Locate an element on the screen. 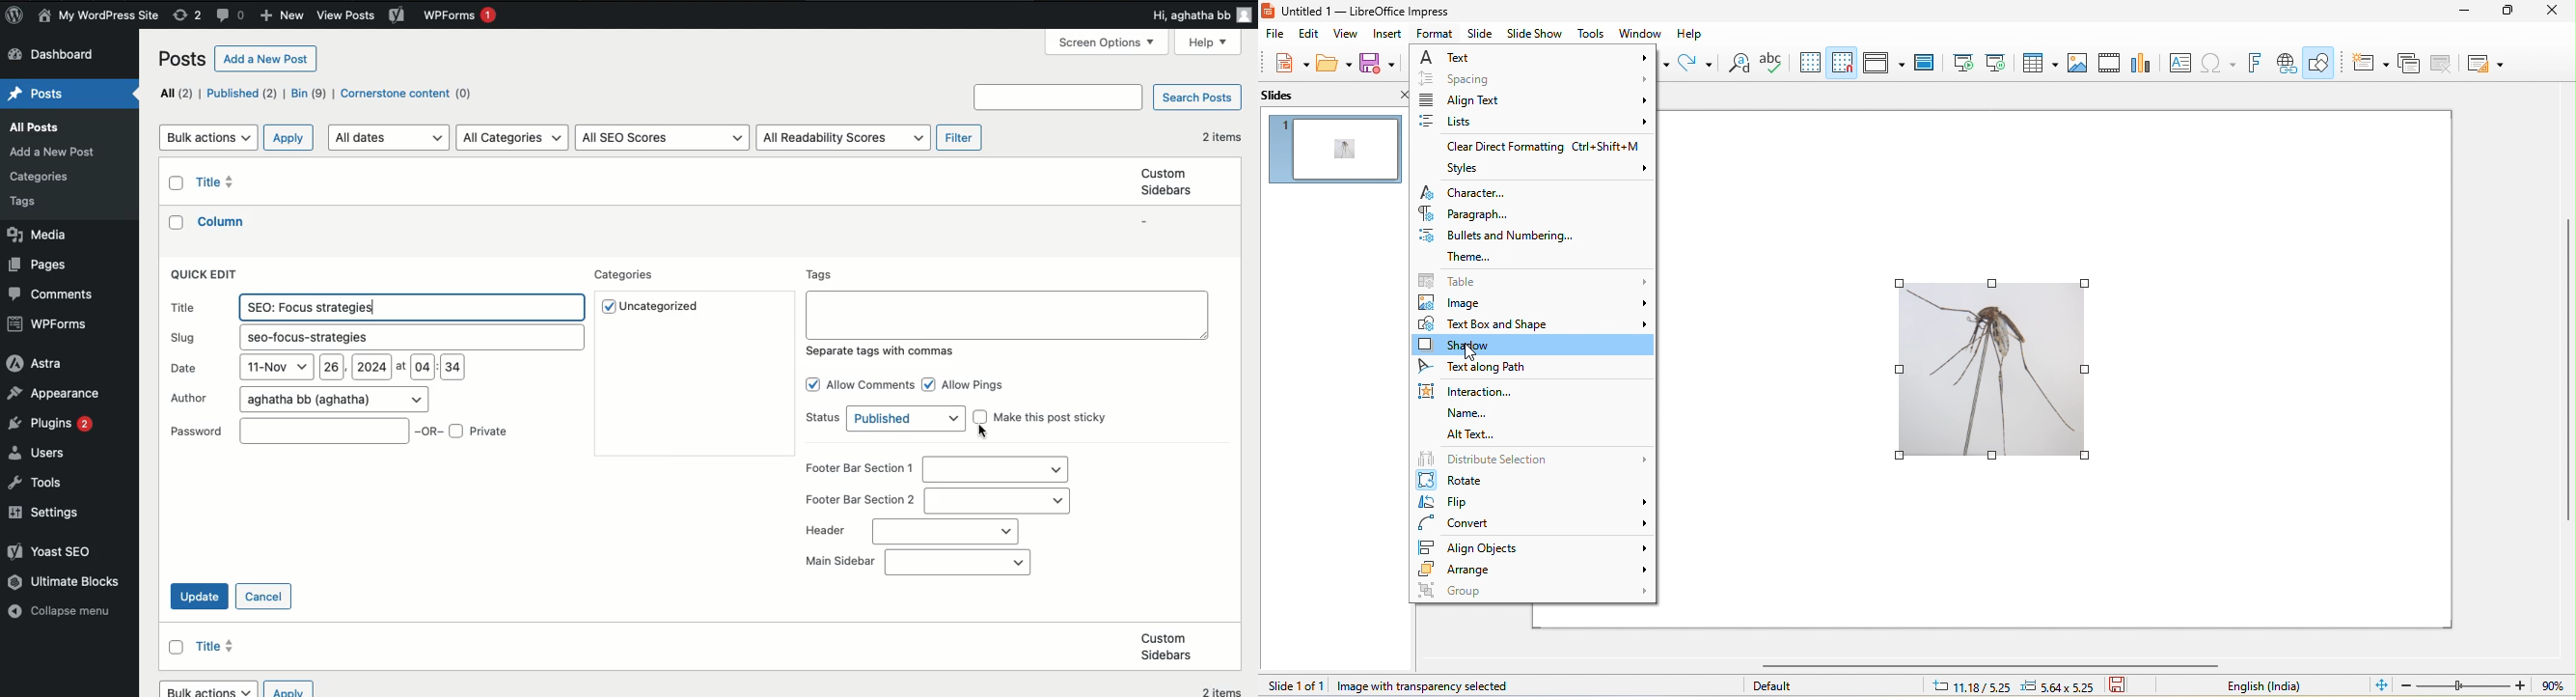 Image resolution: width=2576 pixels, height=700 pixels. table is located at coordinates (2039, 62).